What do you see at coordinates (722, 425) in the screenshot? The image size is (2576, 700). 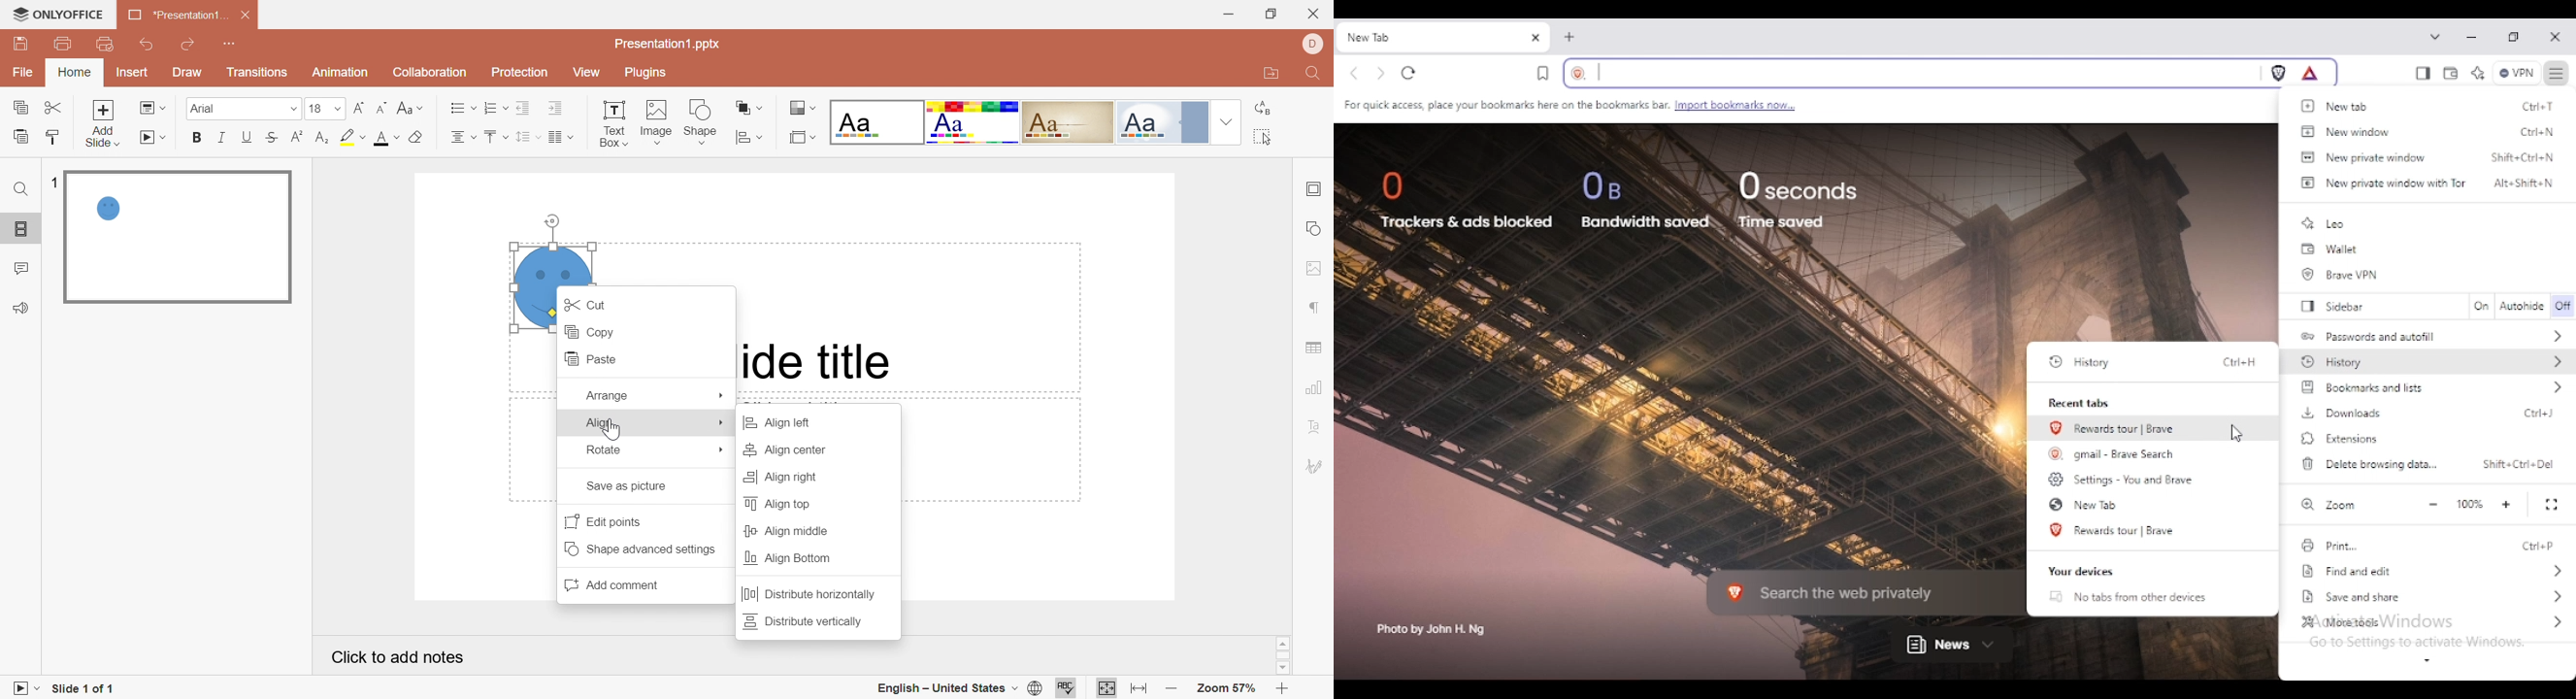 I see `More` at bounding box center [722, 425].